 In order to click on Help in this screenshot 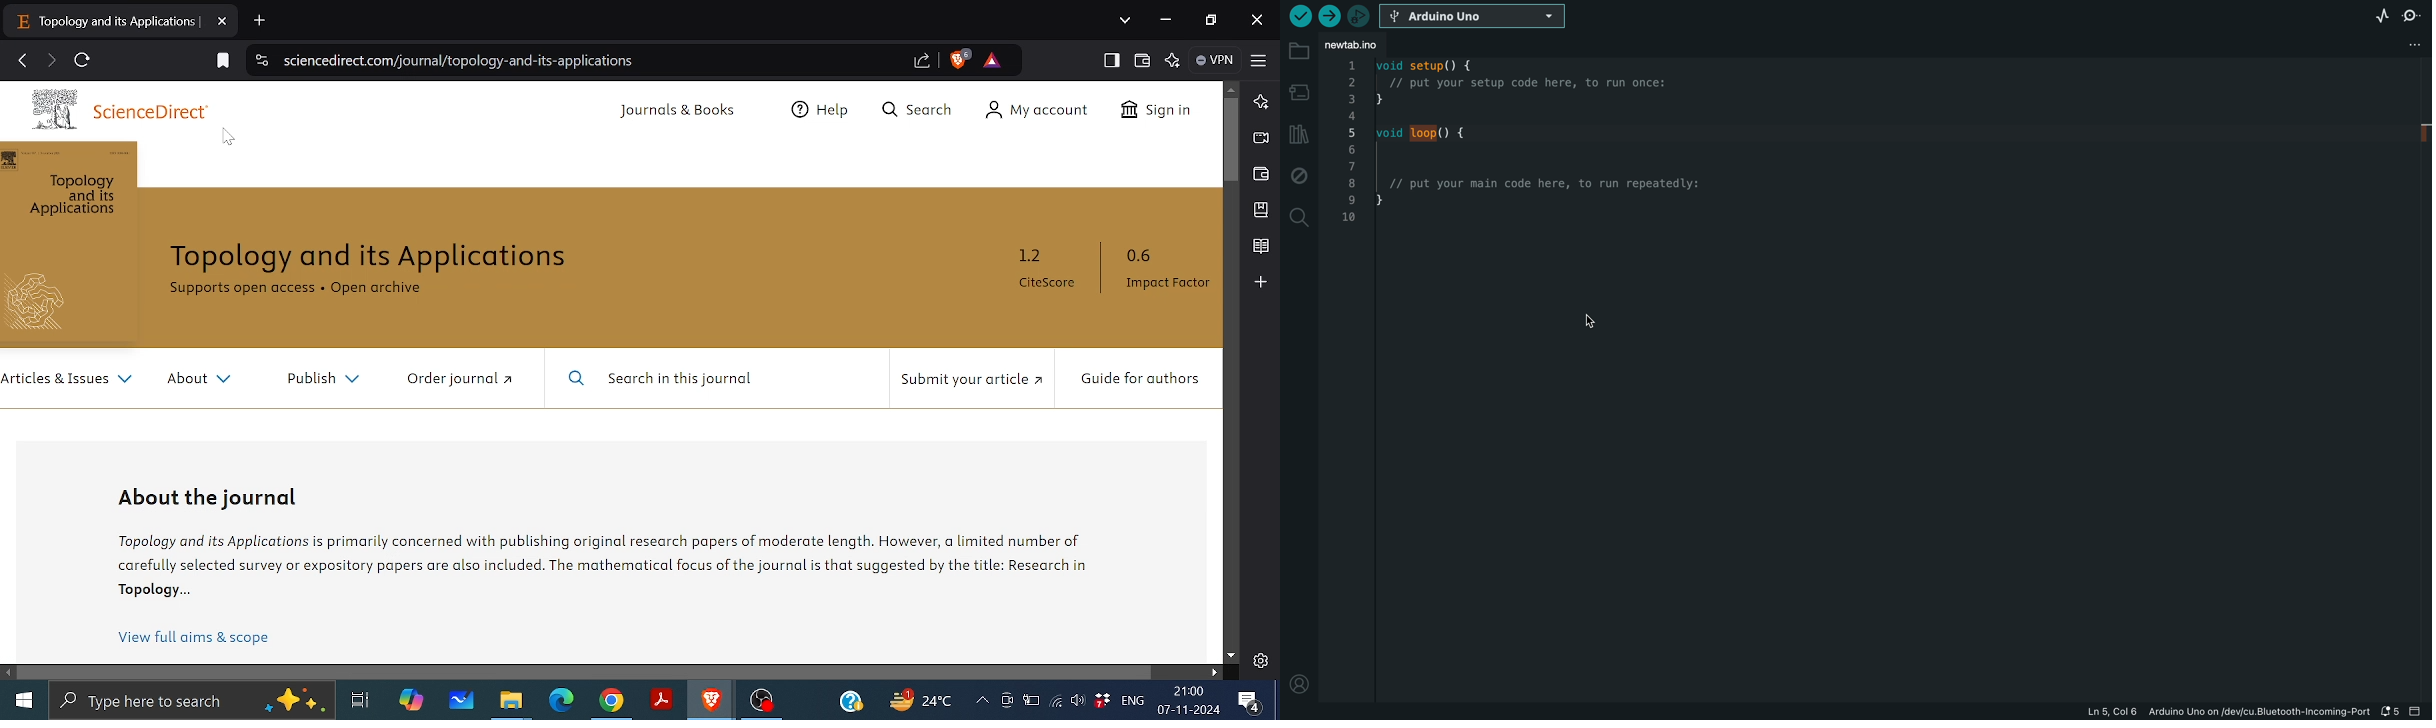, I will do `click(853, 700)`.